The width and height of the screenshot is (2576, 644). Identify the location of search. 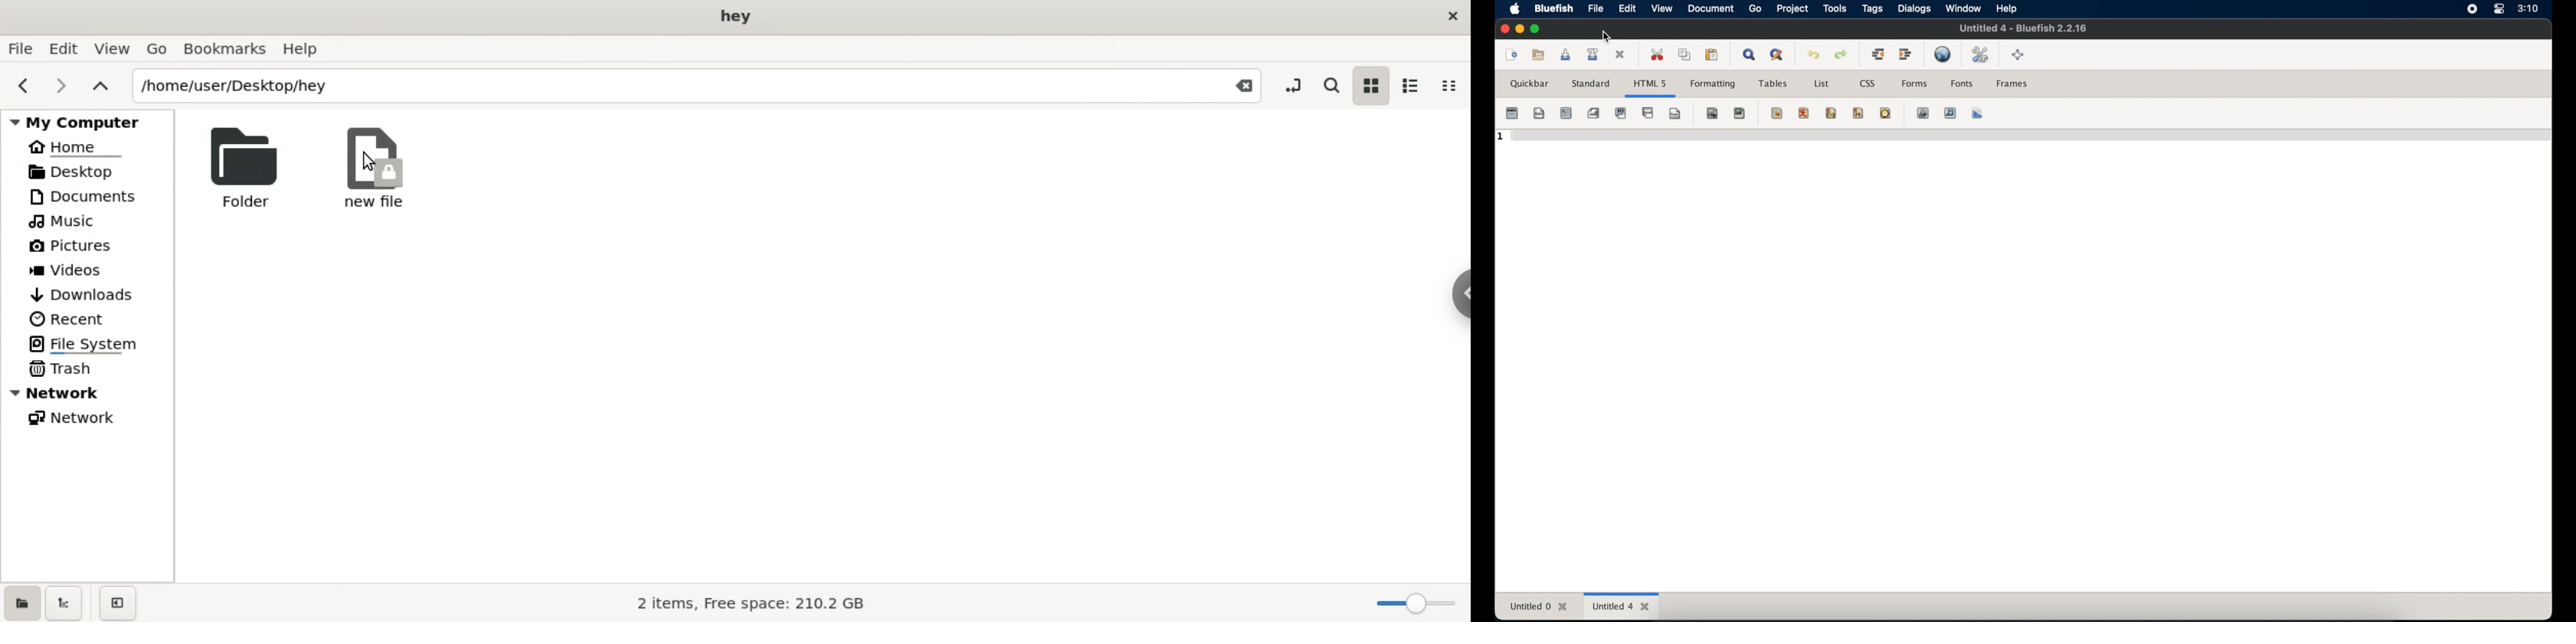
(1331, 83).